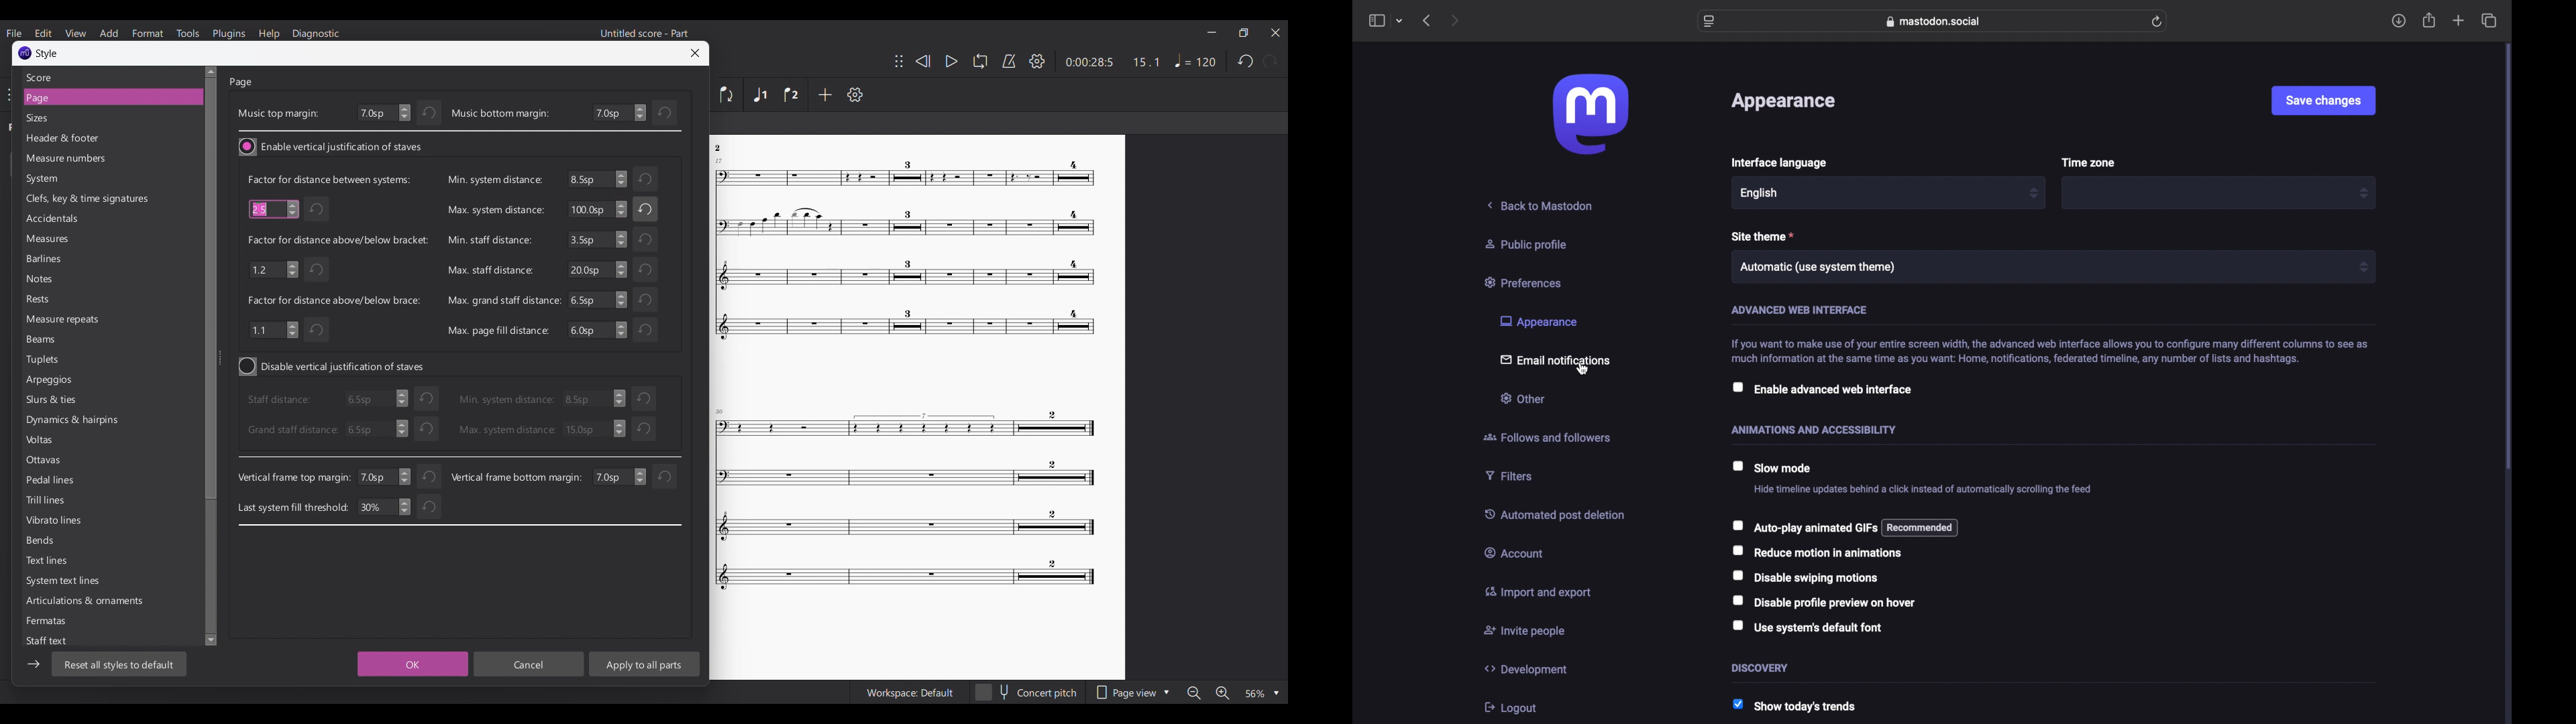 This screenshot has height=728, width=2576. Describe the element at coordinates (596, 210) in the screenshot. I see `100 sp` at that location.